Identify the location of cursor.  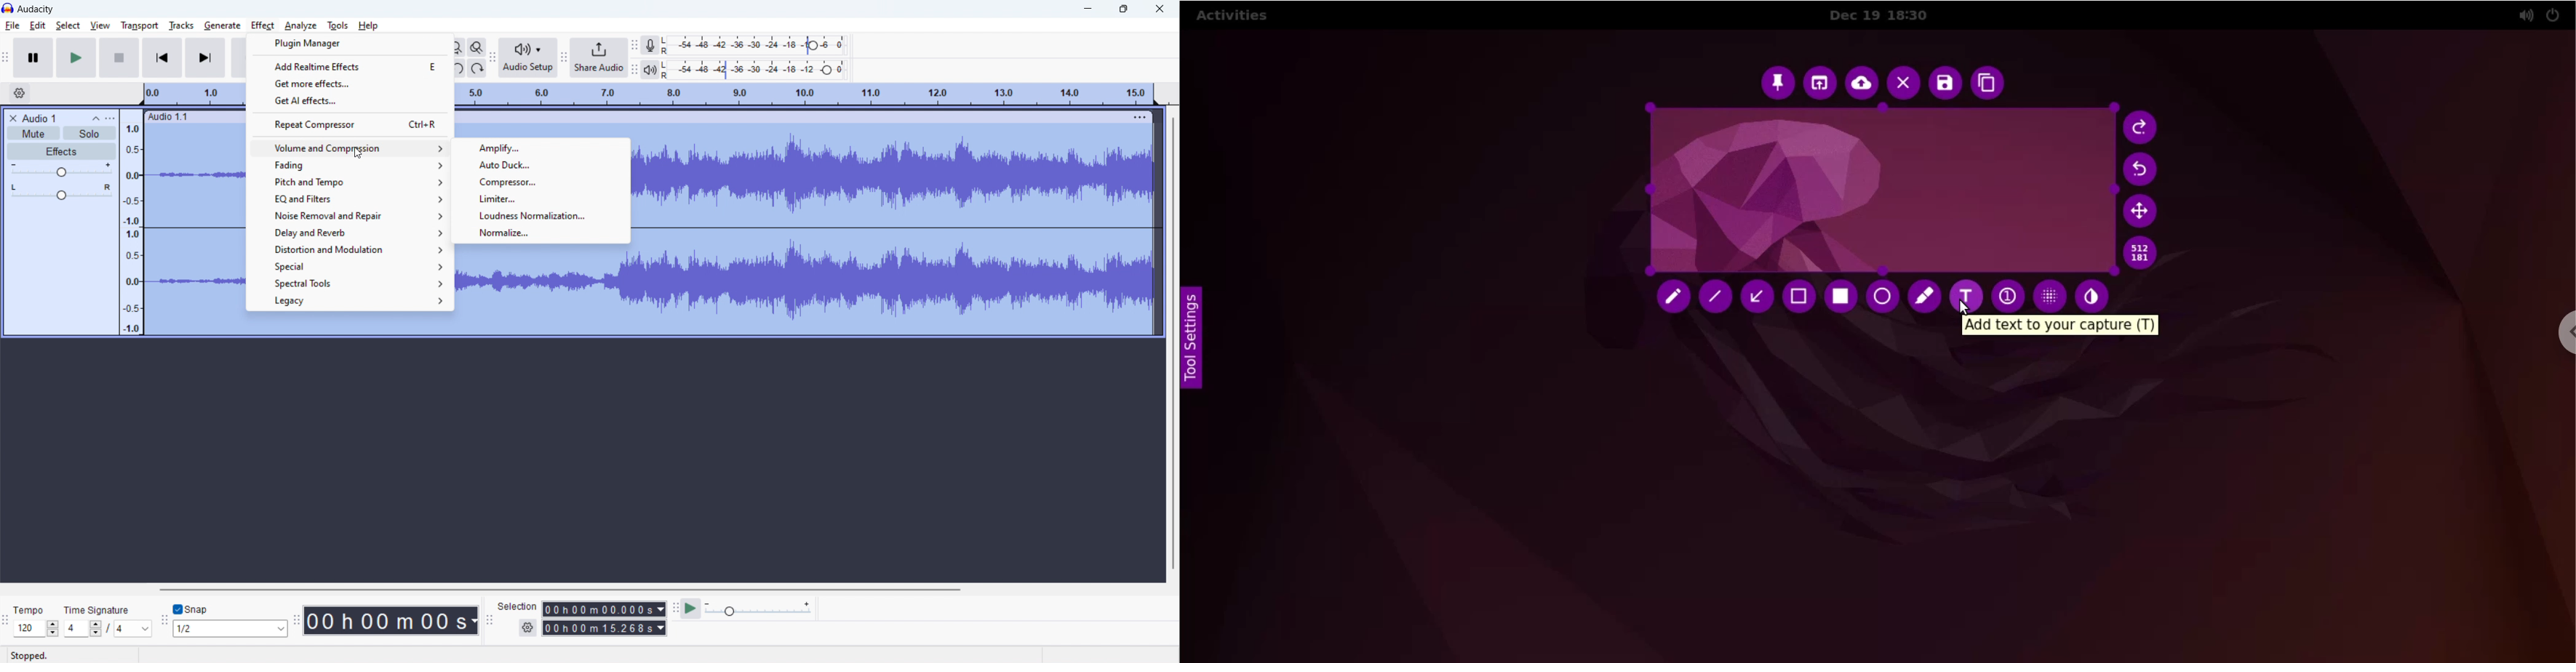
(358, 153).